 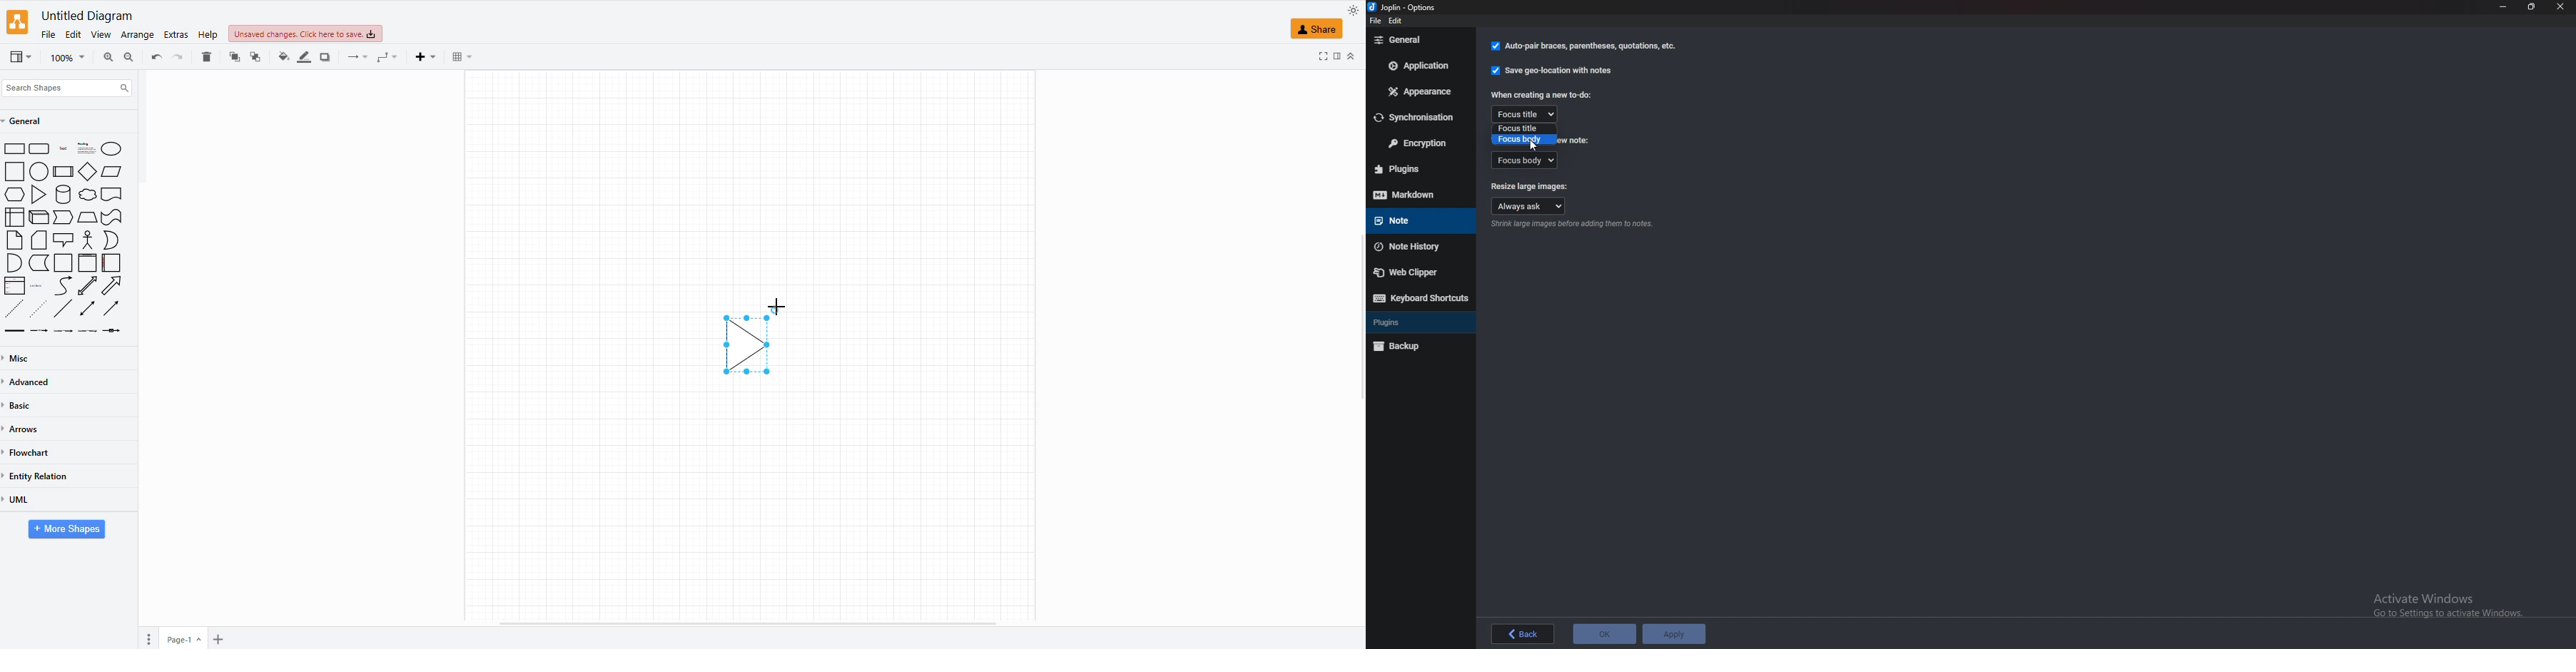 I want to click on Two sided arrow, so click(x=87, y=308).